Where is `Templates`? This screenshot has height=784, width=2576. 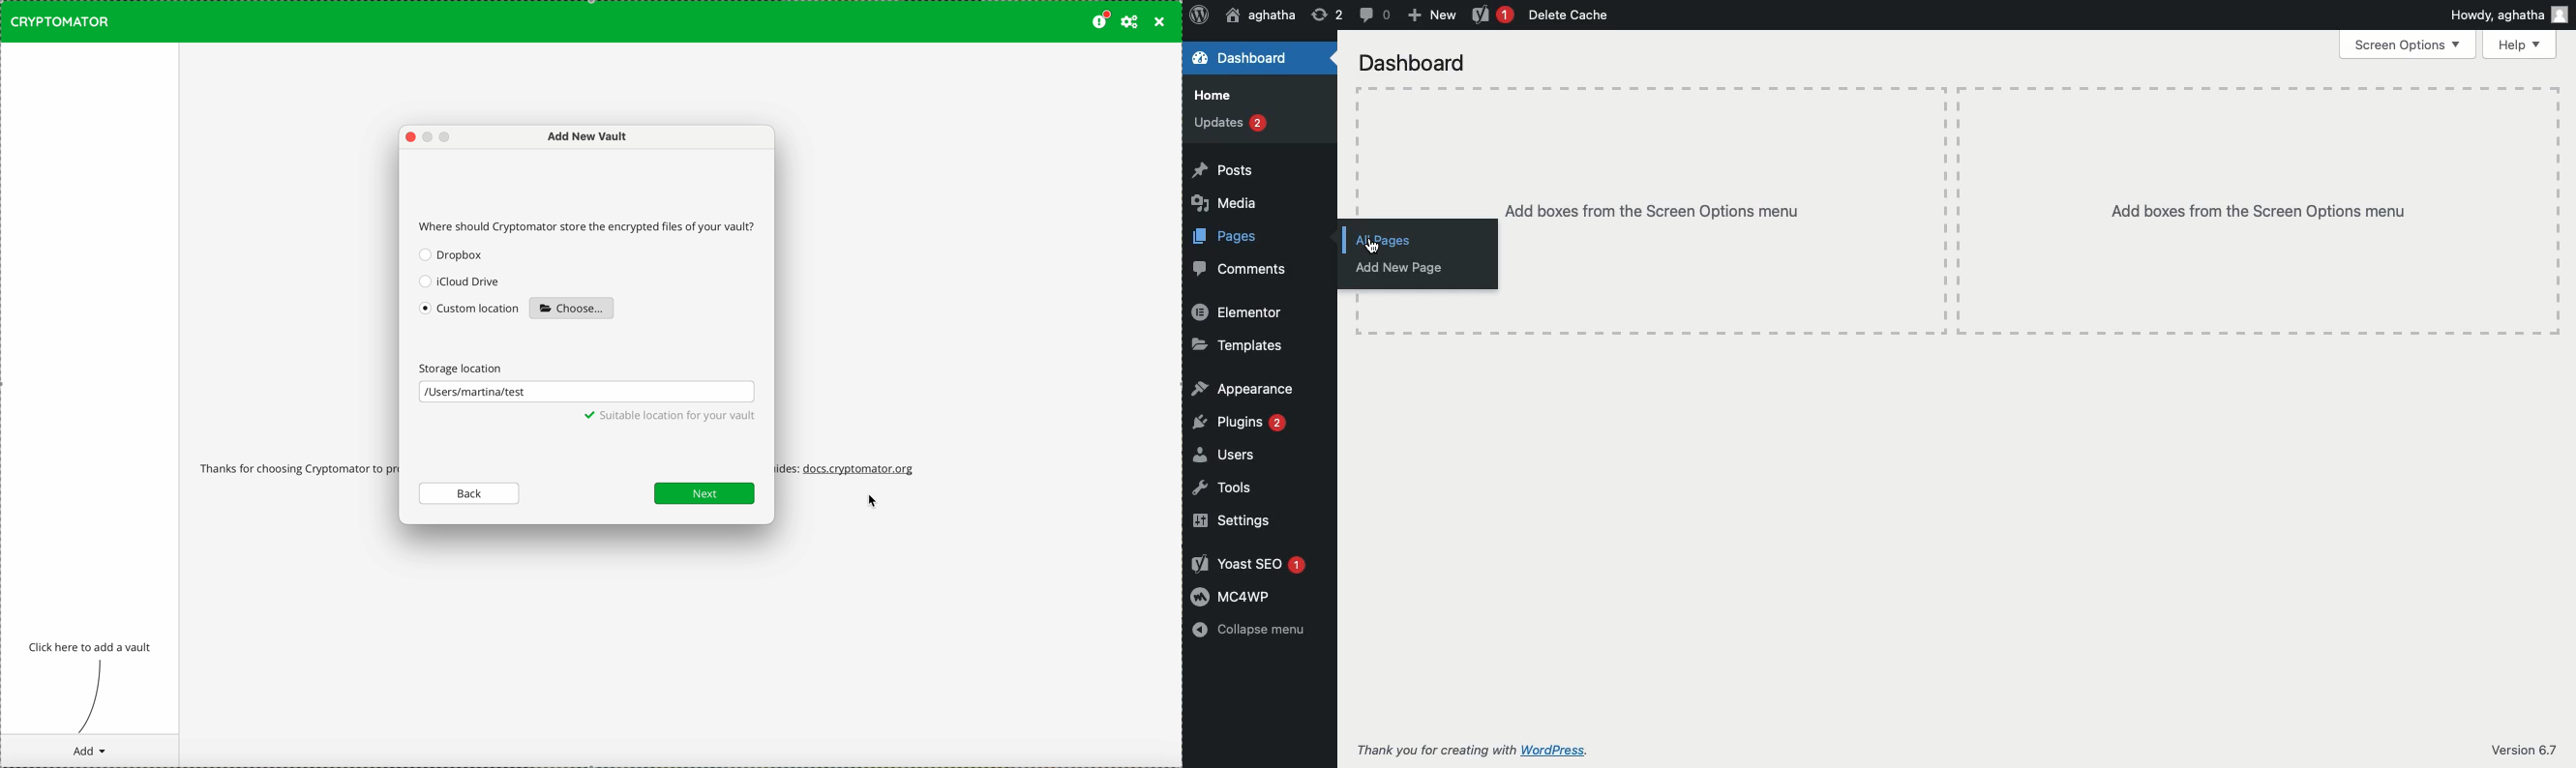
Templates is located at coordinates (1243, 345).